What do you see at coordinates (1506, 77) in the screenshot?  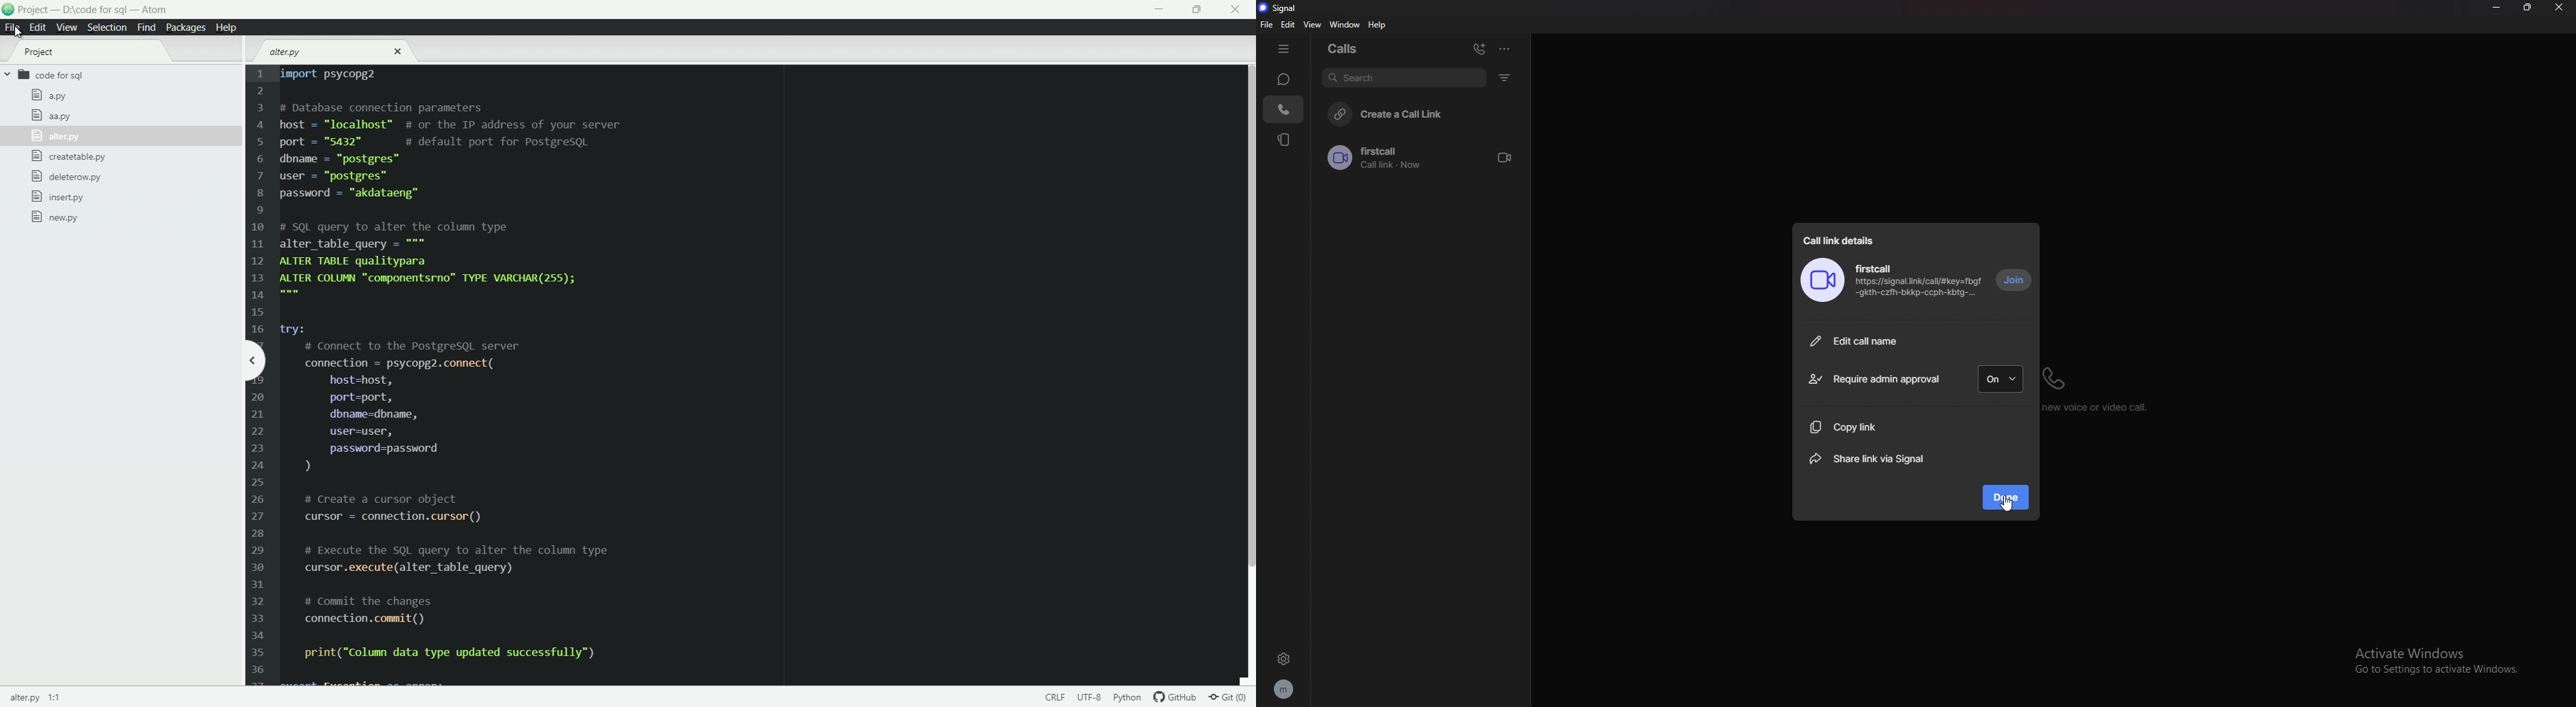 I see `filter` at bounding box center [1506, 77].